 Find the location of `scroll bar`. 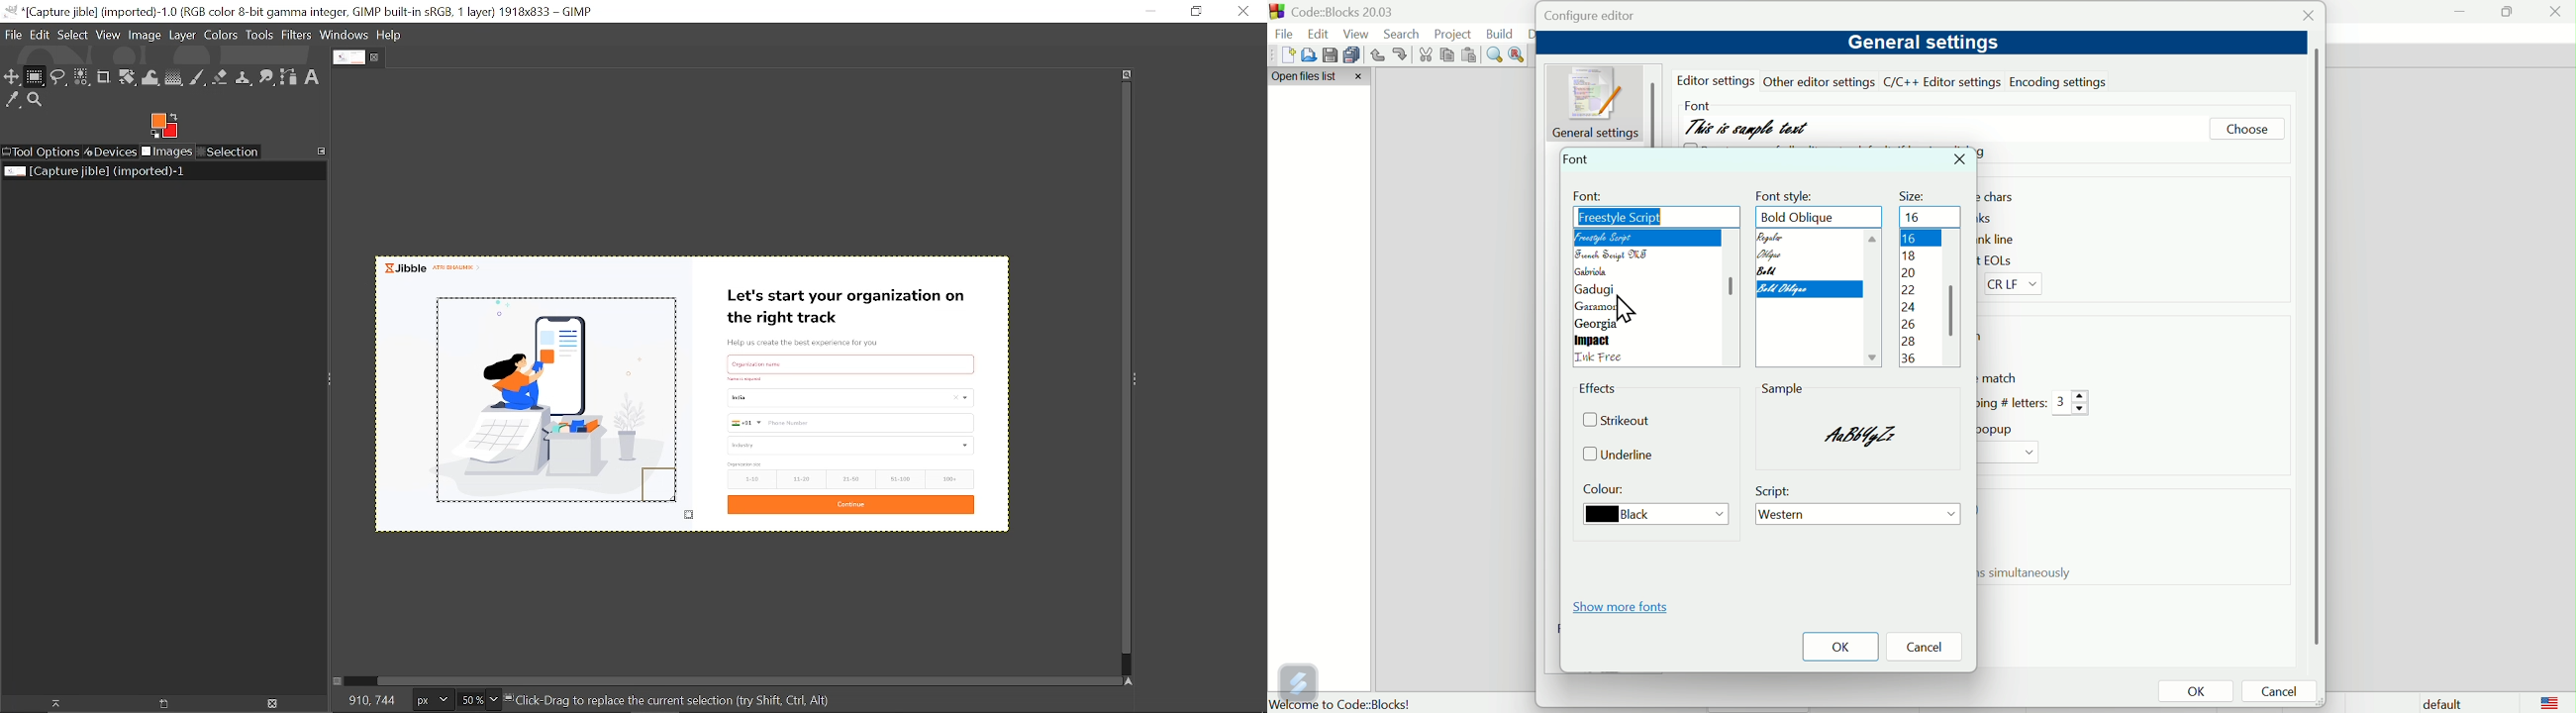

scroll bar is located at coordinates (1730, 288).